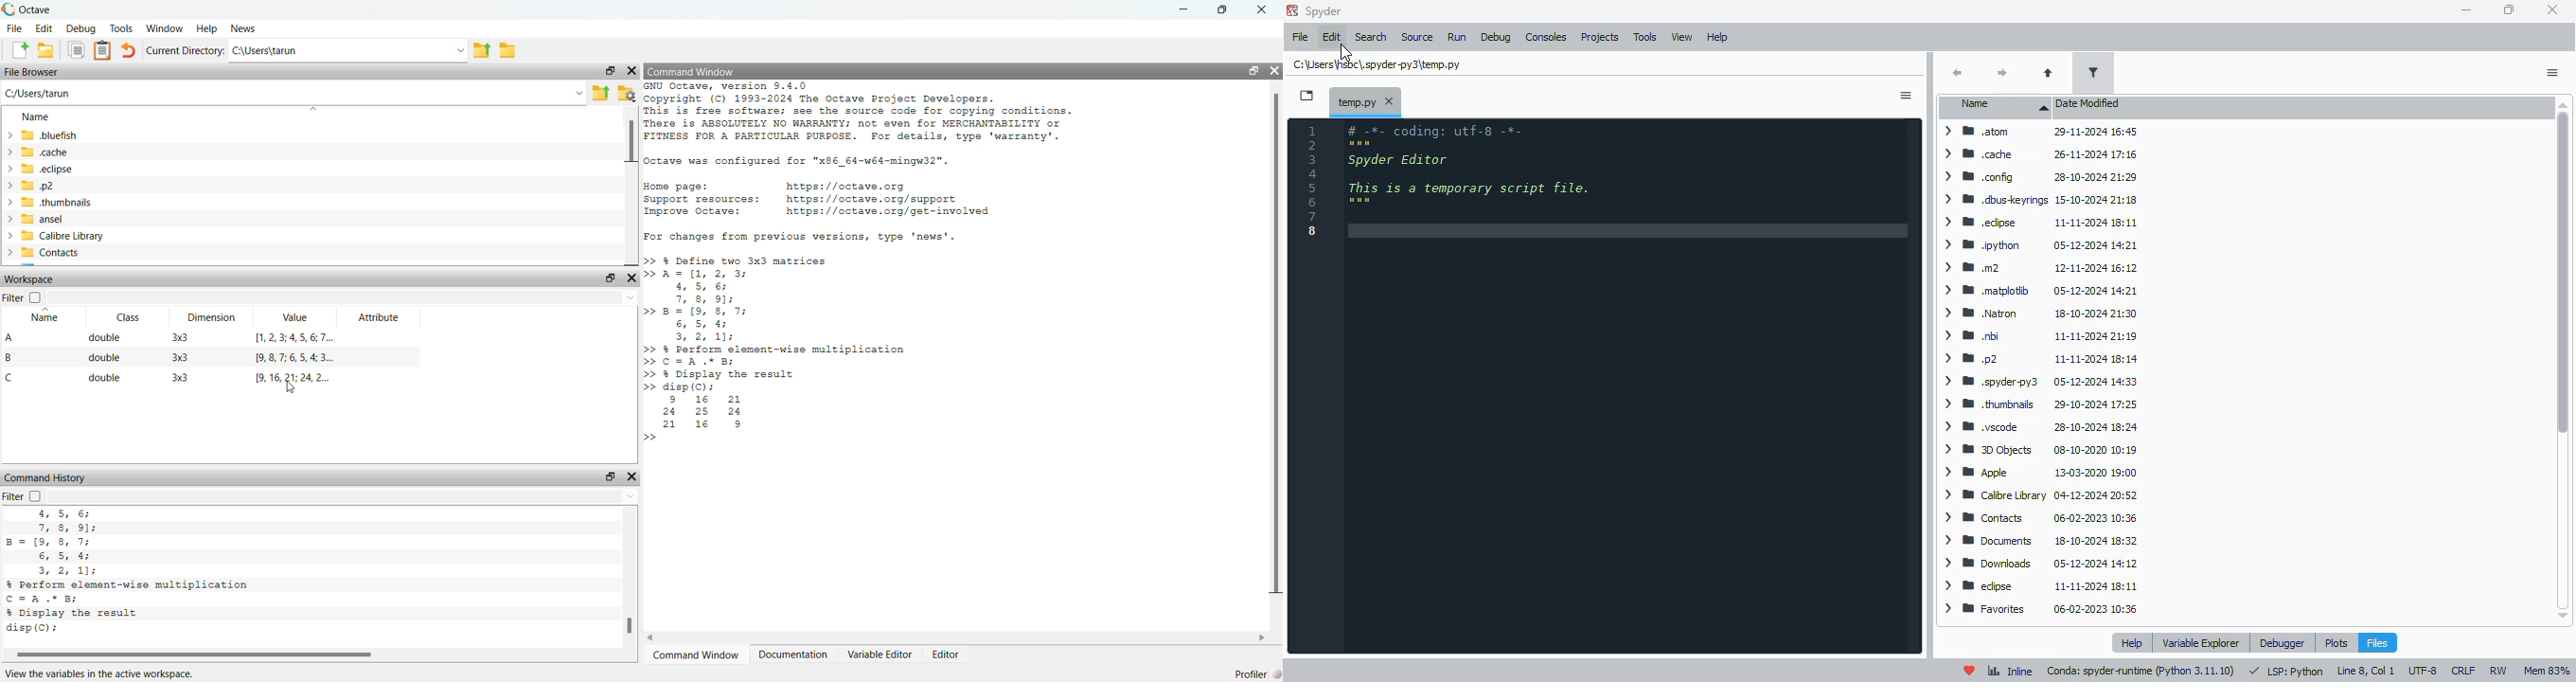 The image size is (2576, 700). I want to click on Checkbox, so click(35, 297).